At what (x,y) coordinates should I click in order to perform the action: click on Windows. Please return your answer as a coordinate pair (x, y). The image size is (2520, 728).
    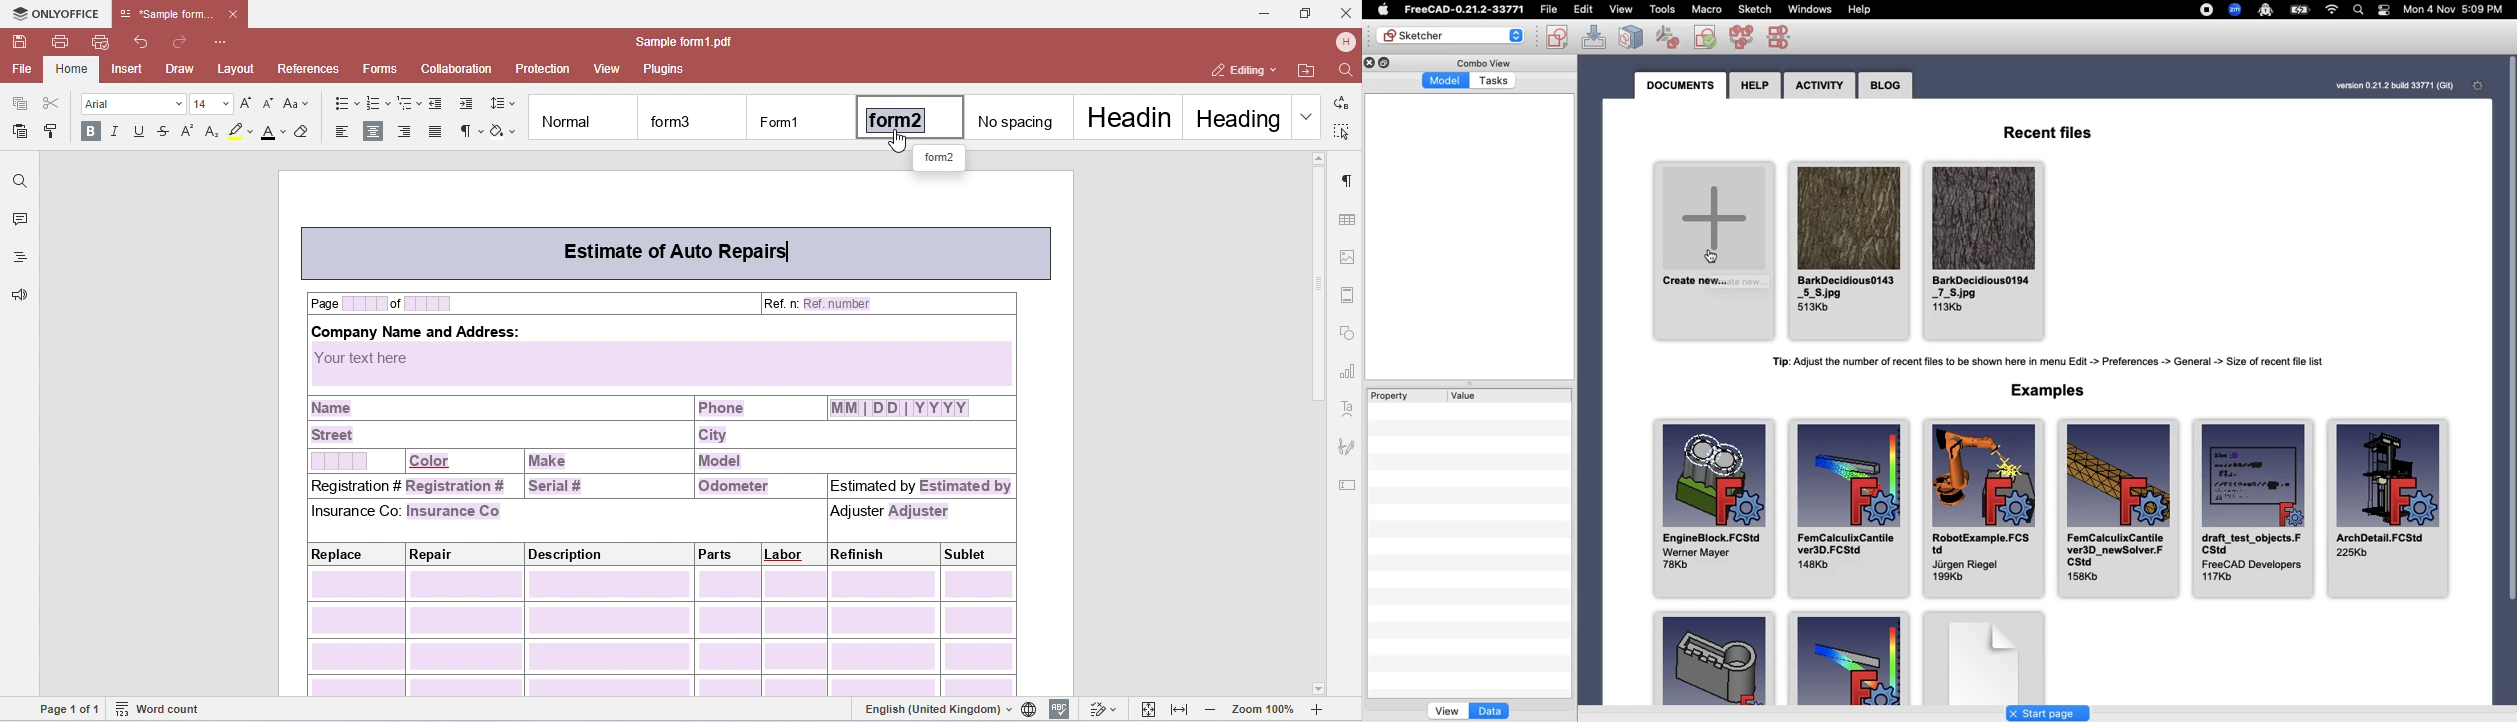
    Looking at the image, I should click on (1809, 9).